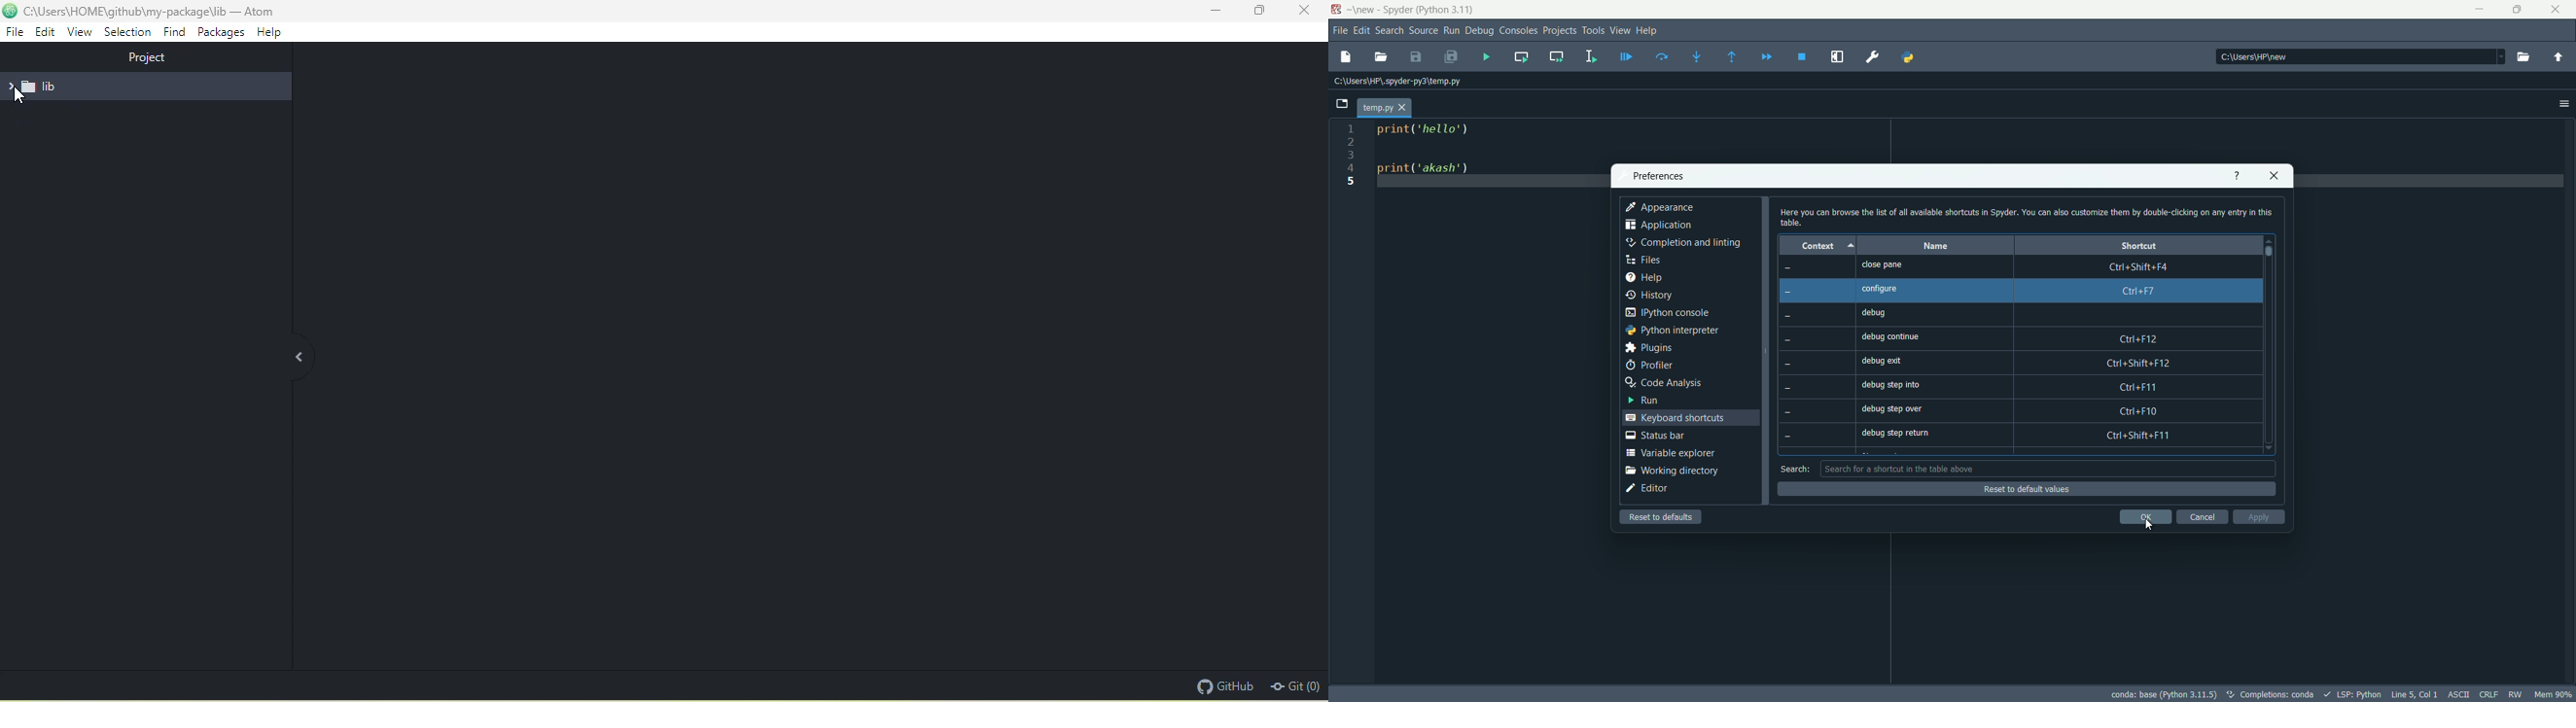 This screenshot has height=728, width=2576. I want to click on run until current function, so click(1732, 57).